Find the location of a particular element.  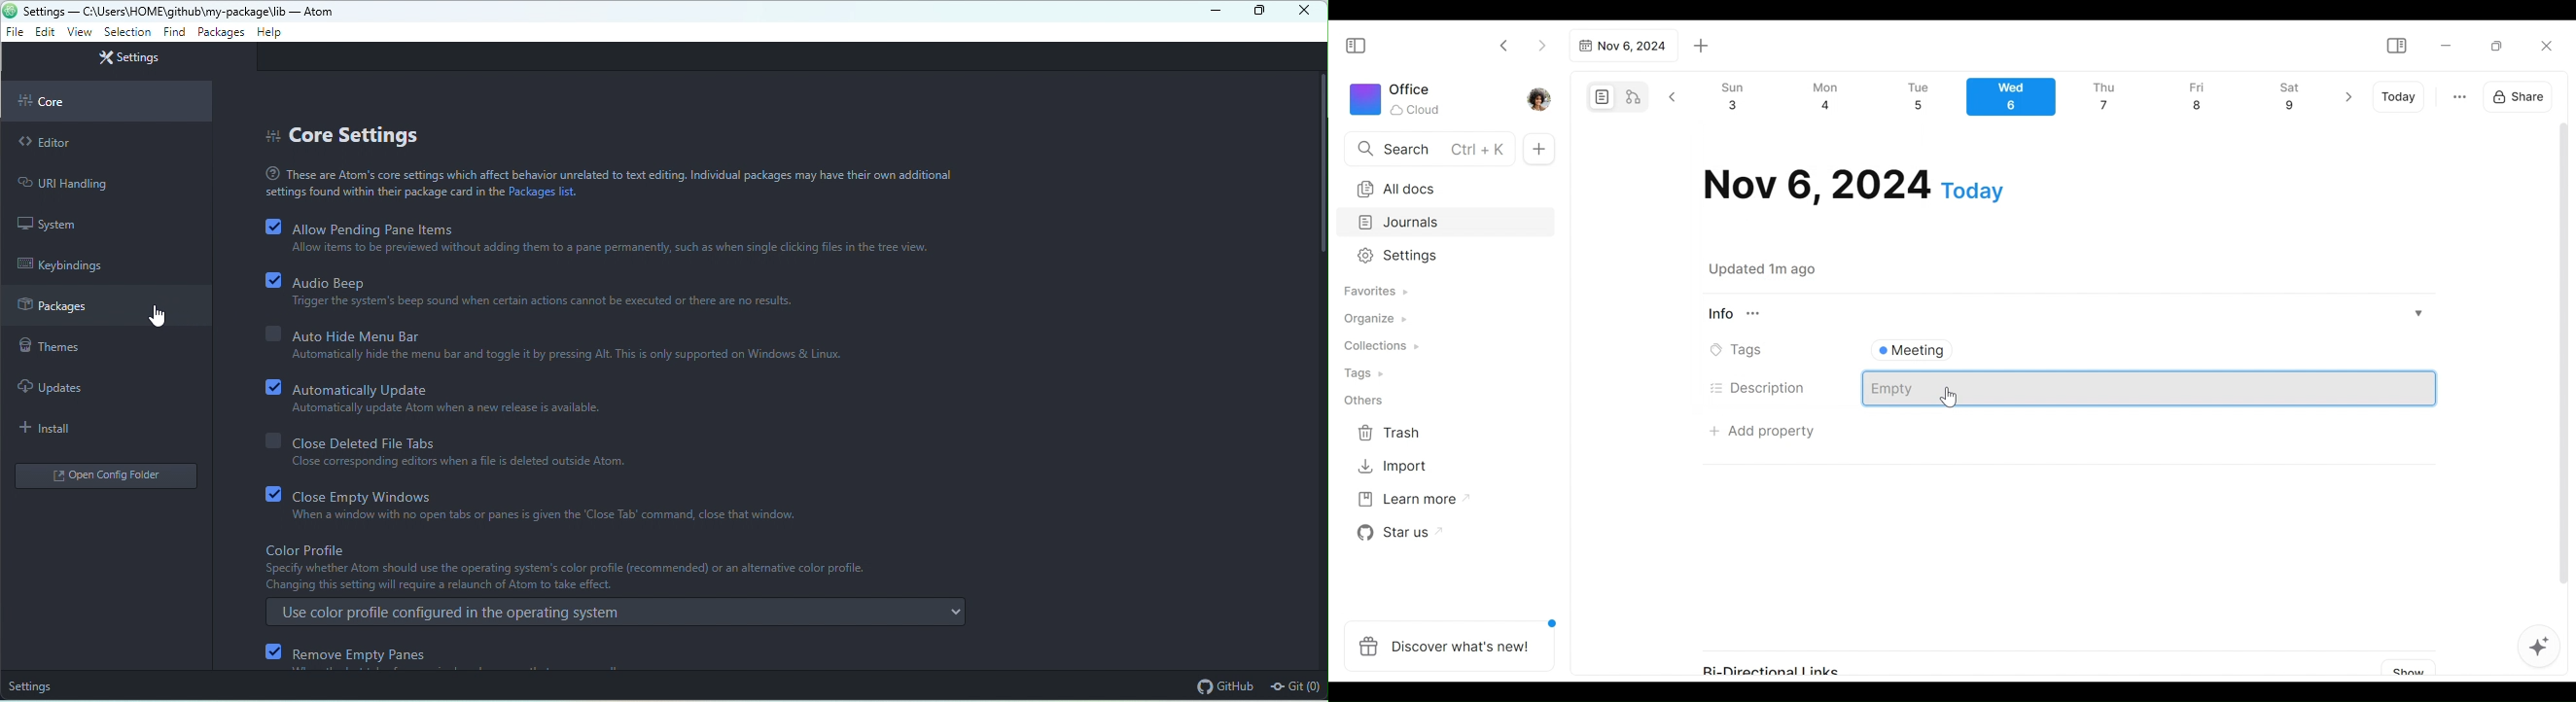

allow pending pan items is located at coordinates (374, 228).